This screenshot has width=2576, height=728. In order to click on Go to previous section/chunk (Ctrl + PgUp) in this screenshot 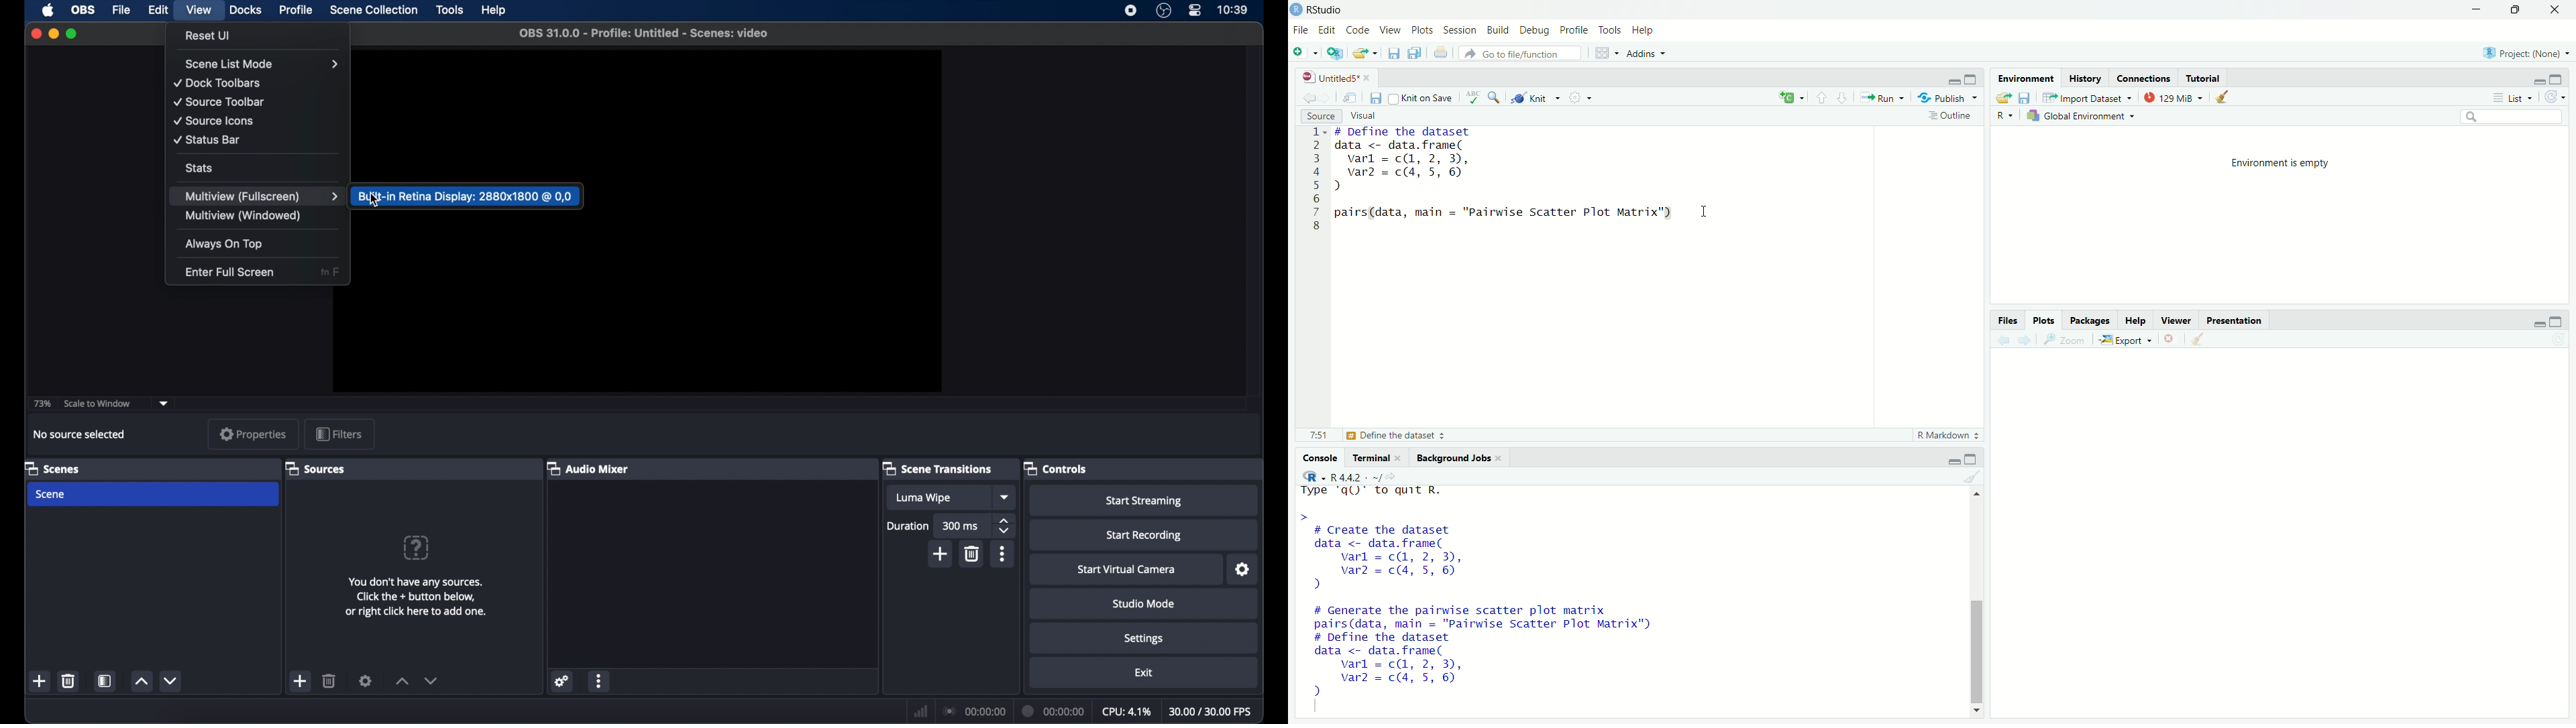, I will do `click(1822, 97)`.